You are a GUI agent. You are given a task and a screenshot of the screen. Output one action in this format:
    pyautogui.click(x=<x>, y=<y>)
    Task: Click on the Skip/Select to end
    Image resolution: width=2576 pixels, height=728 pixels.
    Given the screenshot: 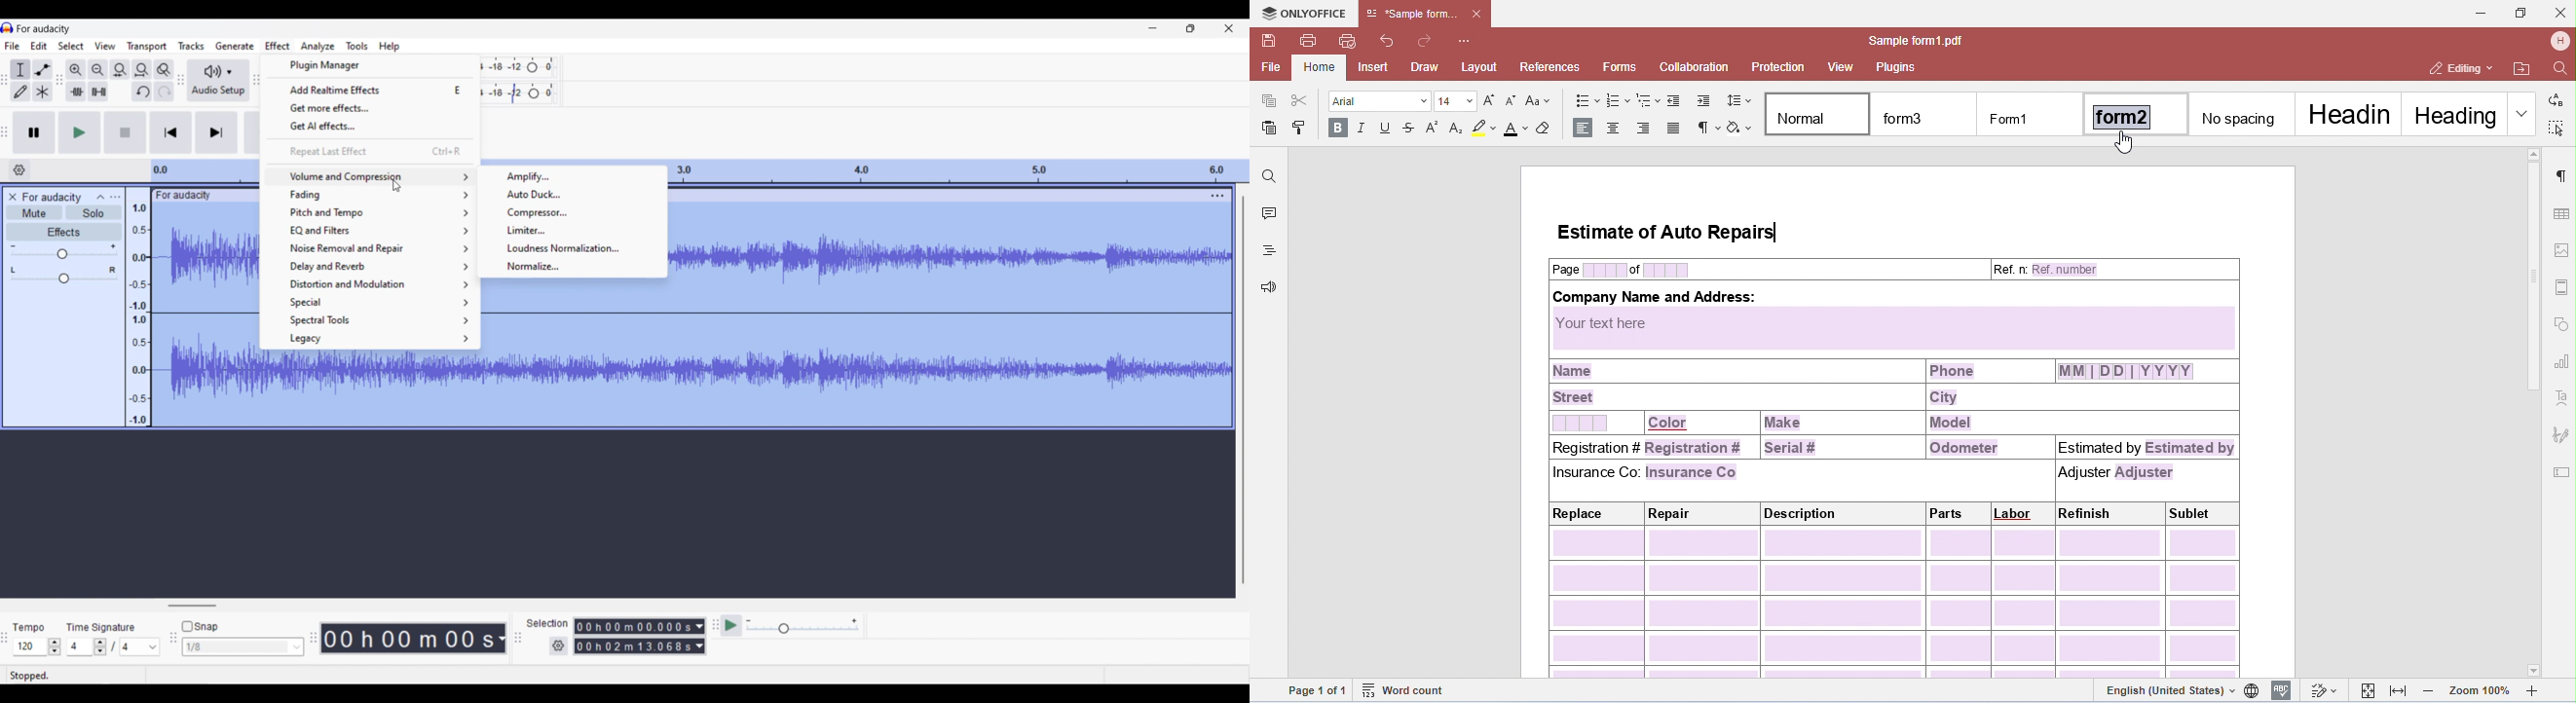 What is the action you would take?
    pyautogui.click(x=217, y=133)
    